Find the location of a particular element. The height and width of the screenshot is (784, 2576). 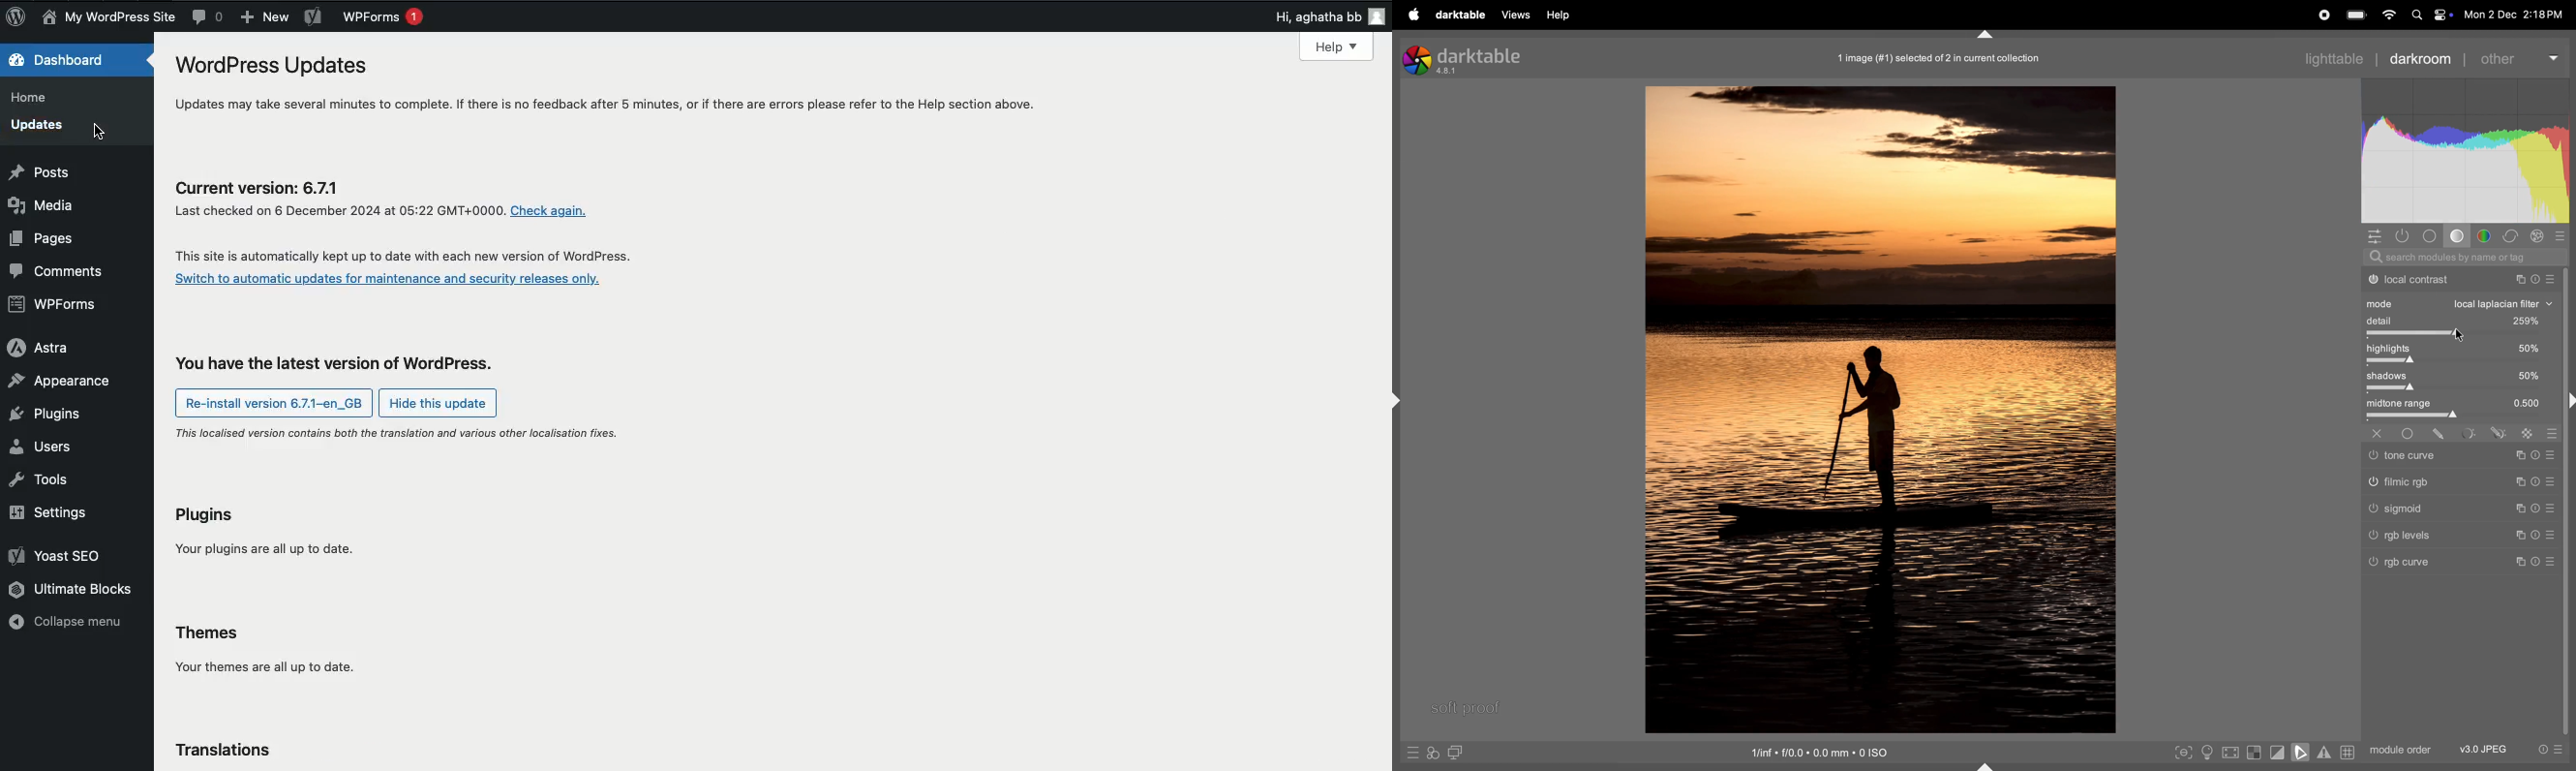

WPForms is located at coordinates (384, 19).